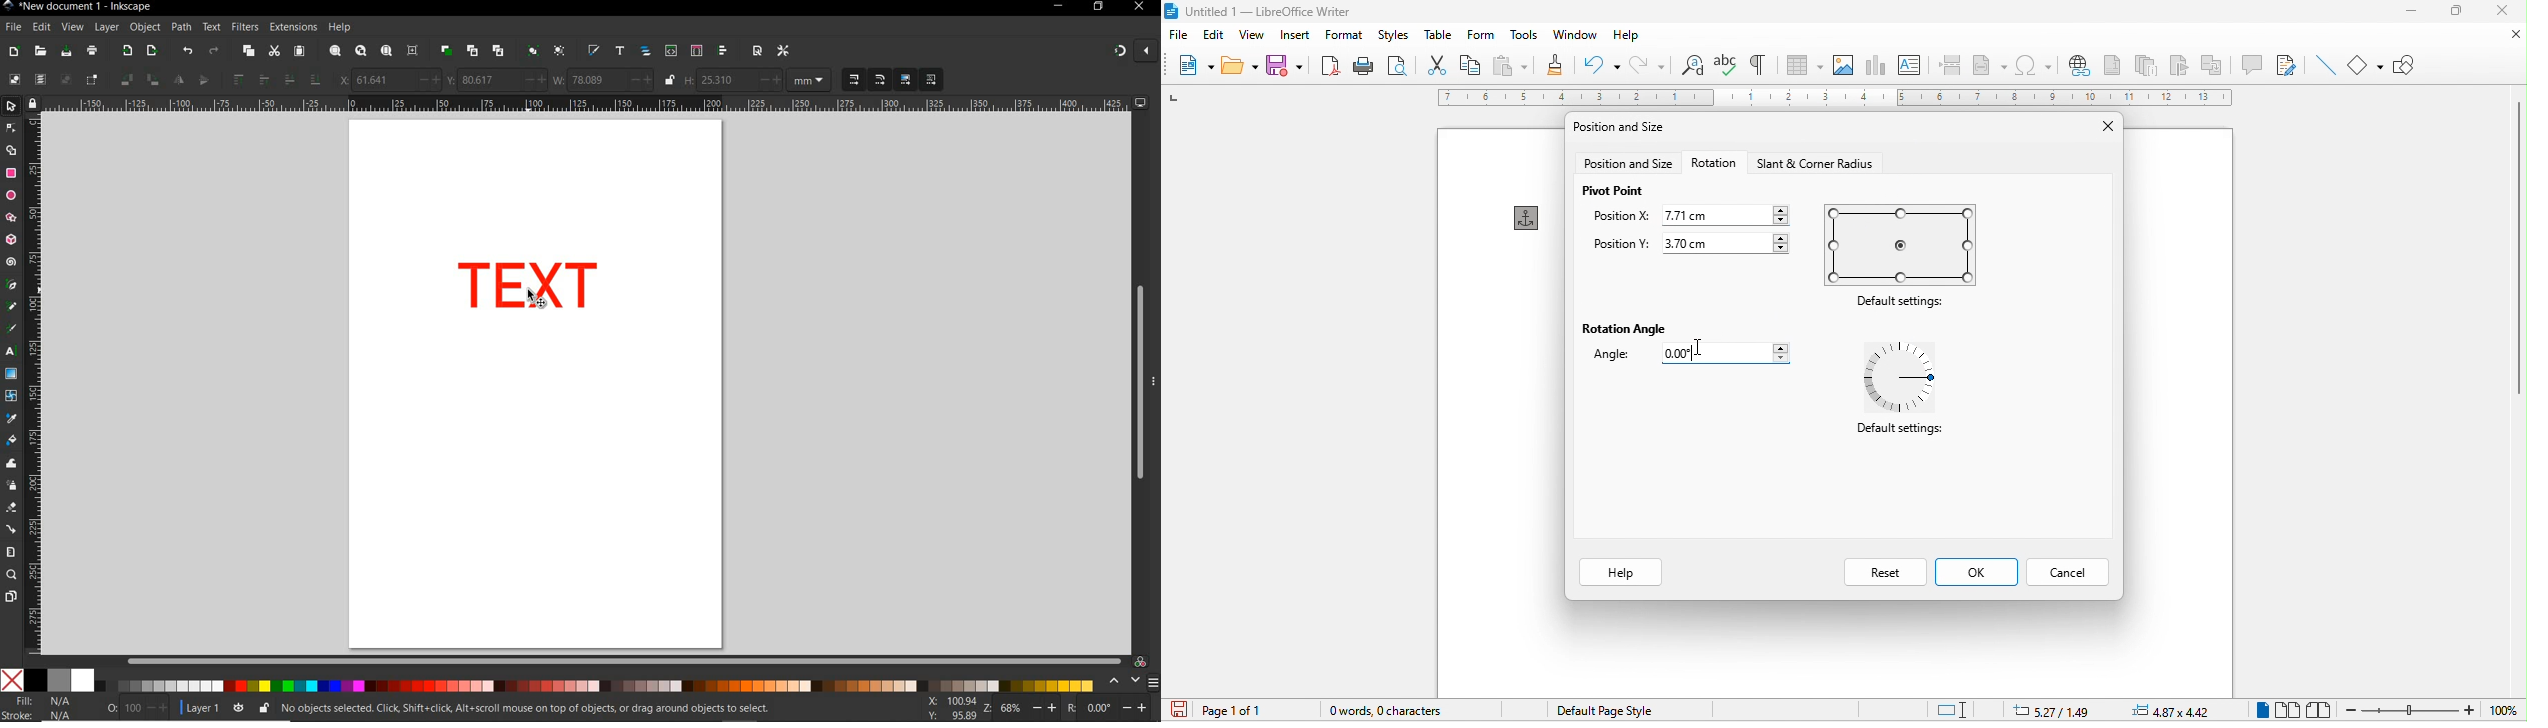 Image resolution: width=2548 pixels, height=728 pixels. What do you see at coordinates (2171, 709) in the screenshot?
I see `4.87zx4.42` at bounding box center [2171, 709].